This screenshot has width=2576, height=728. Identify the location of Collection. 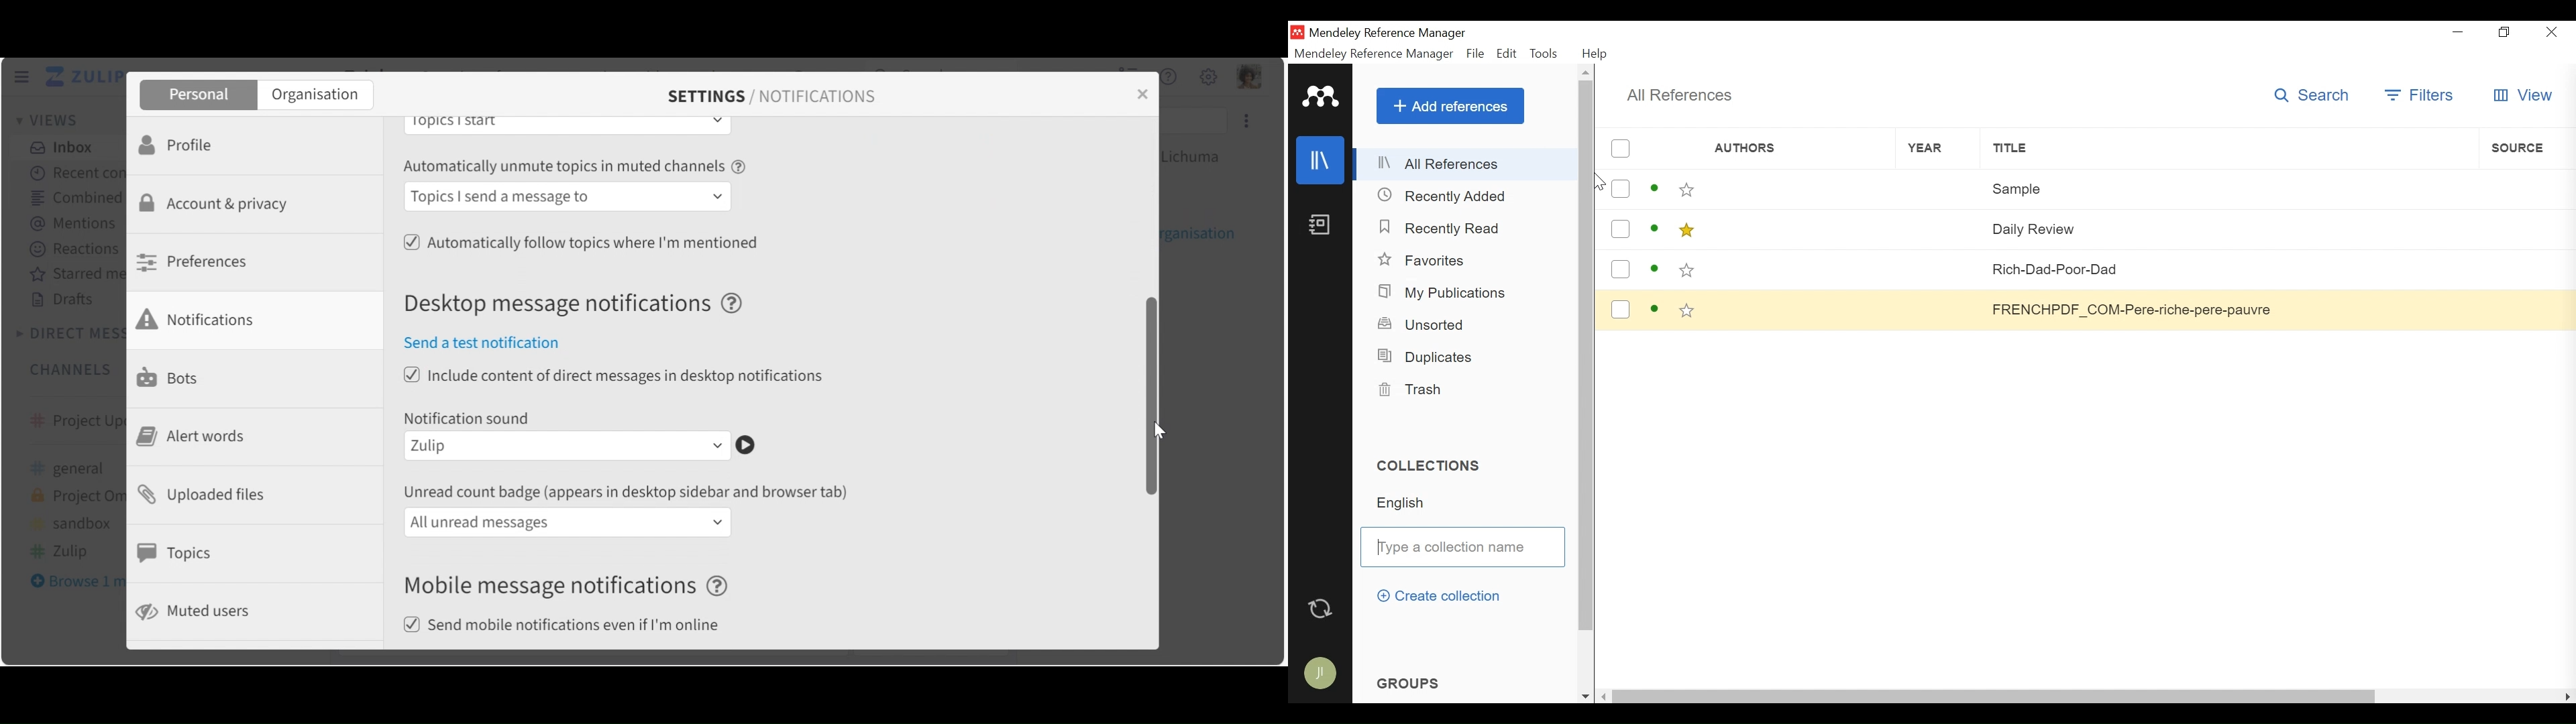
(1470, 503).